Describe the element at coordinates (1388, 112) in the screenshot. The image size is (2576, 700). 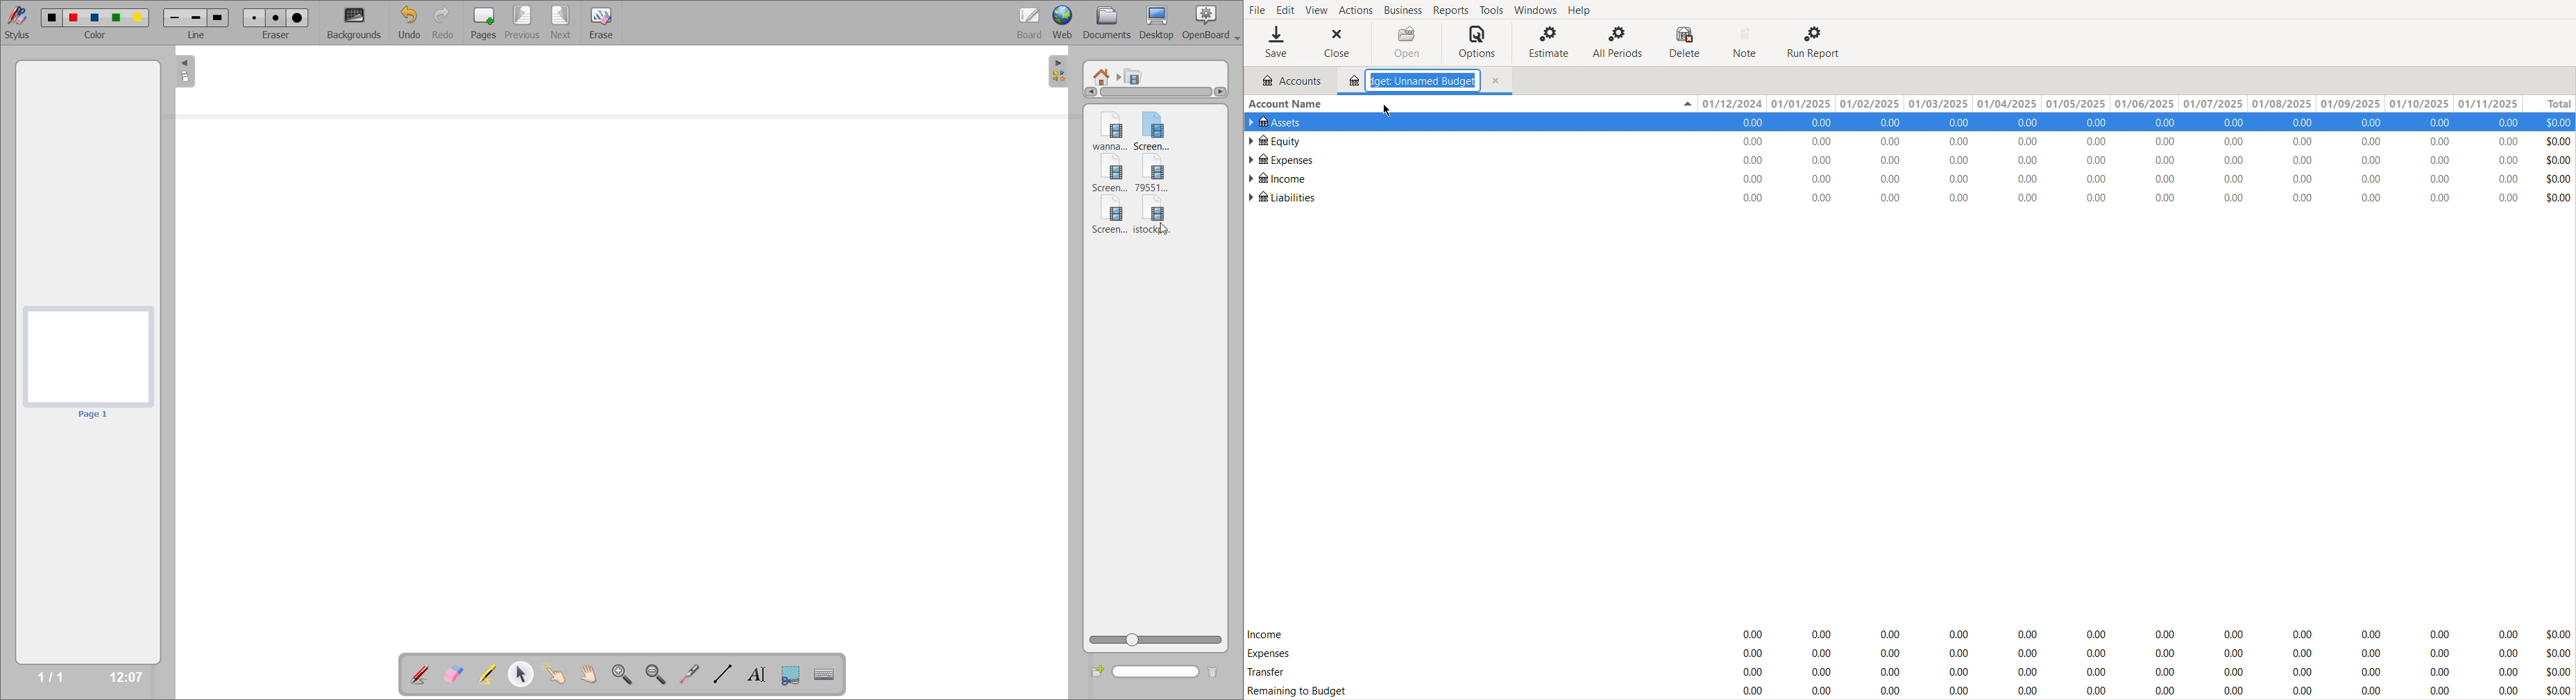
I see `Cursor` at that location.